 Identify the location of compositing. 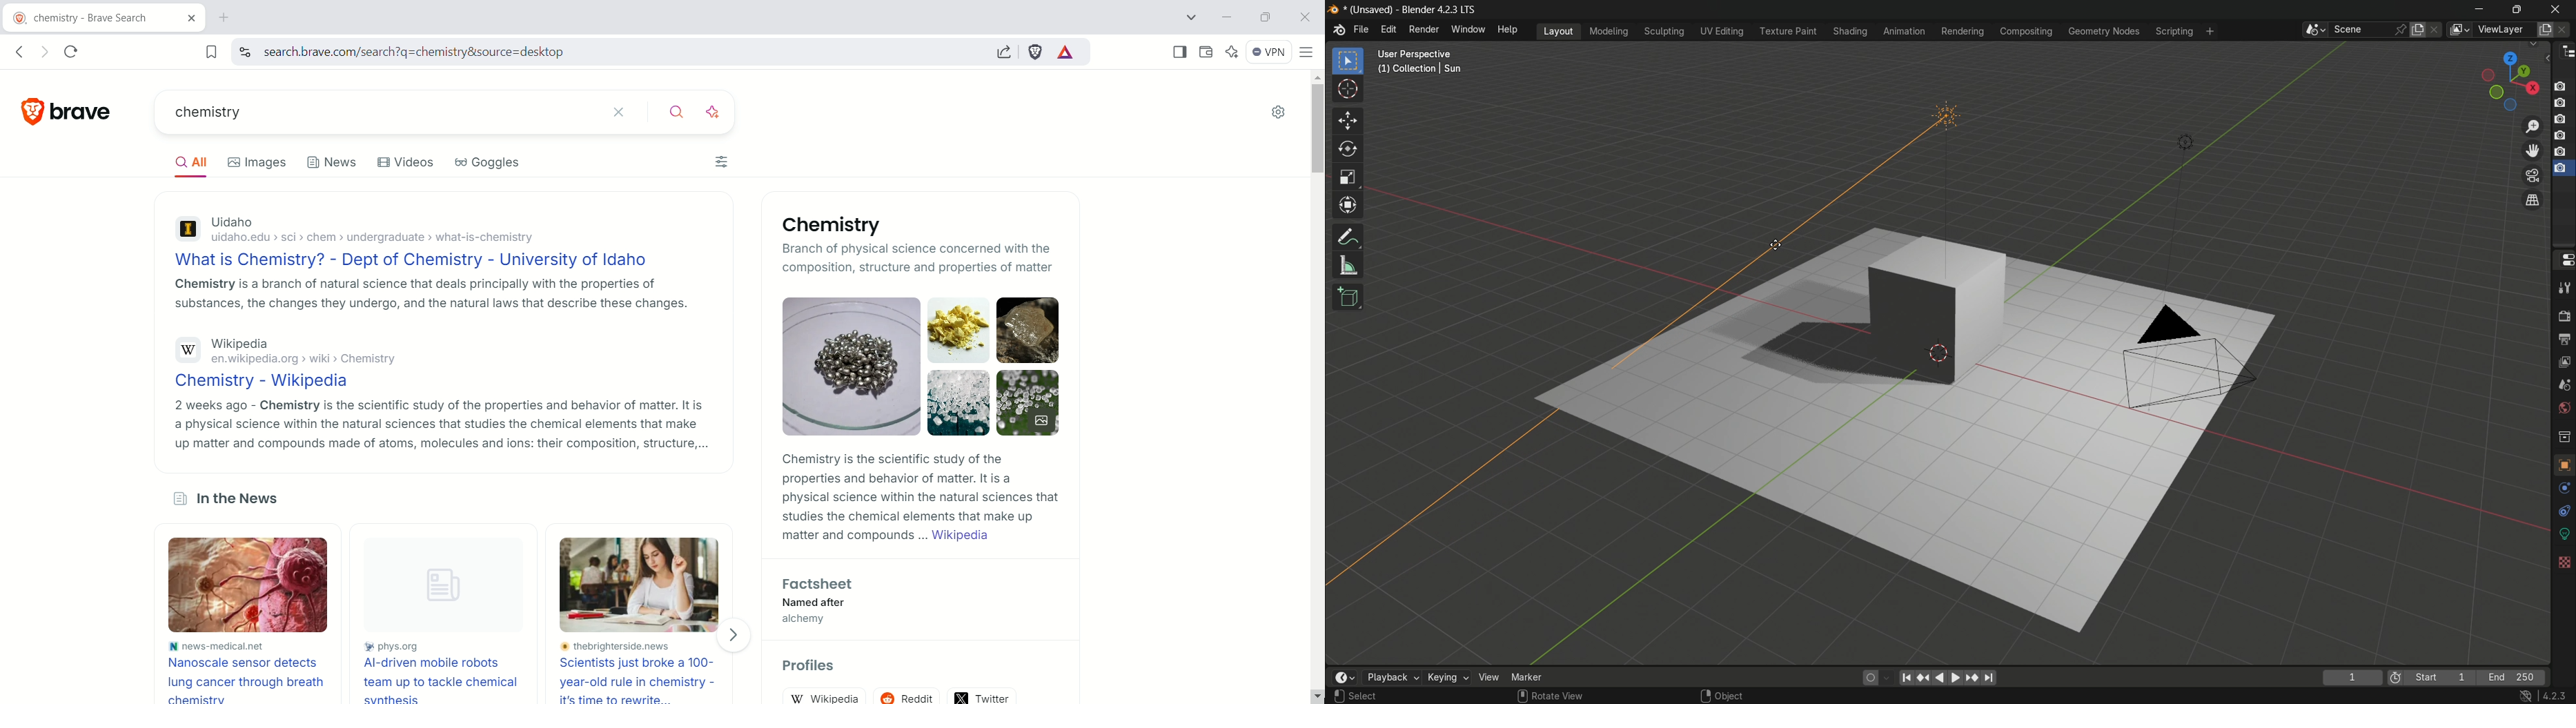
(2028, 31).